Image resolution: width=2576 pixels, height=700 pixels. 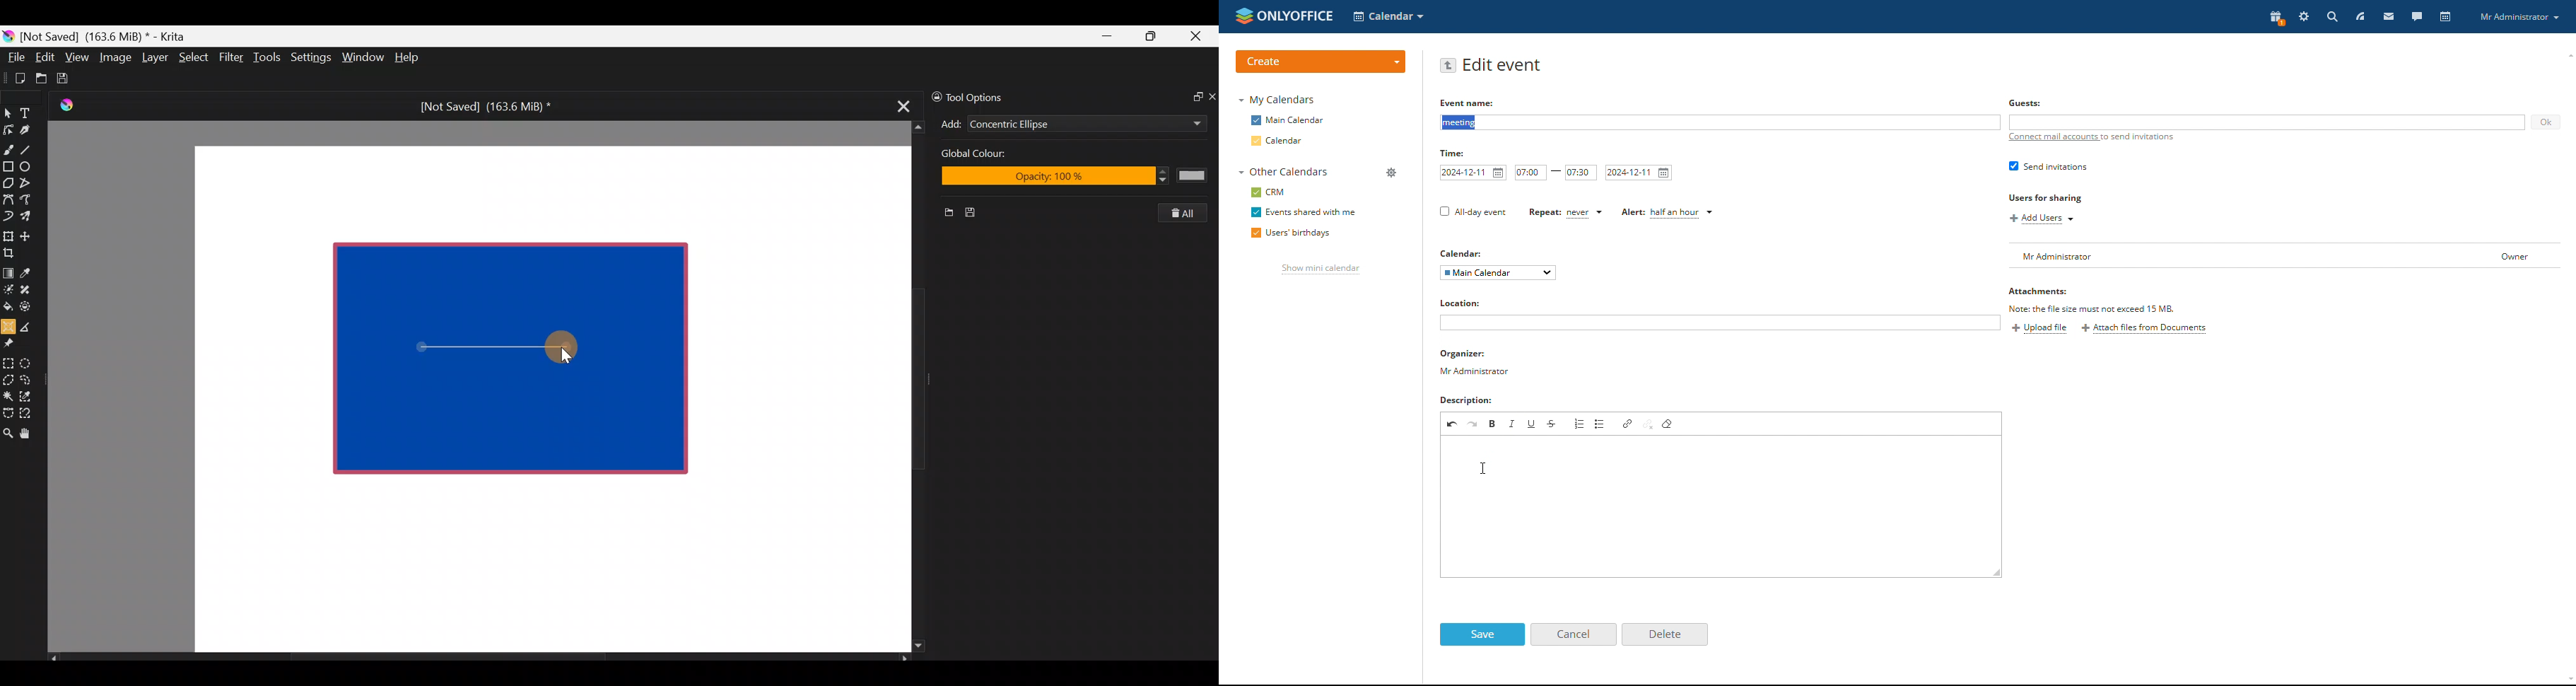 I want to click on calendar, so click(x=1279, y=141).